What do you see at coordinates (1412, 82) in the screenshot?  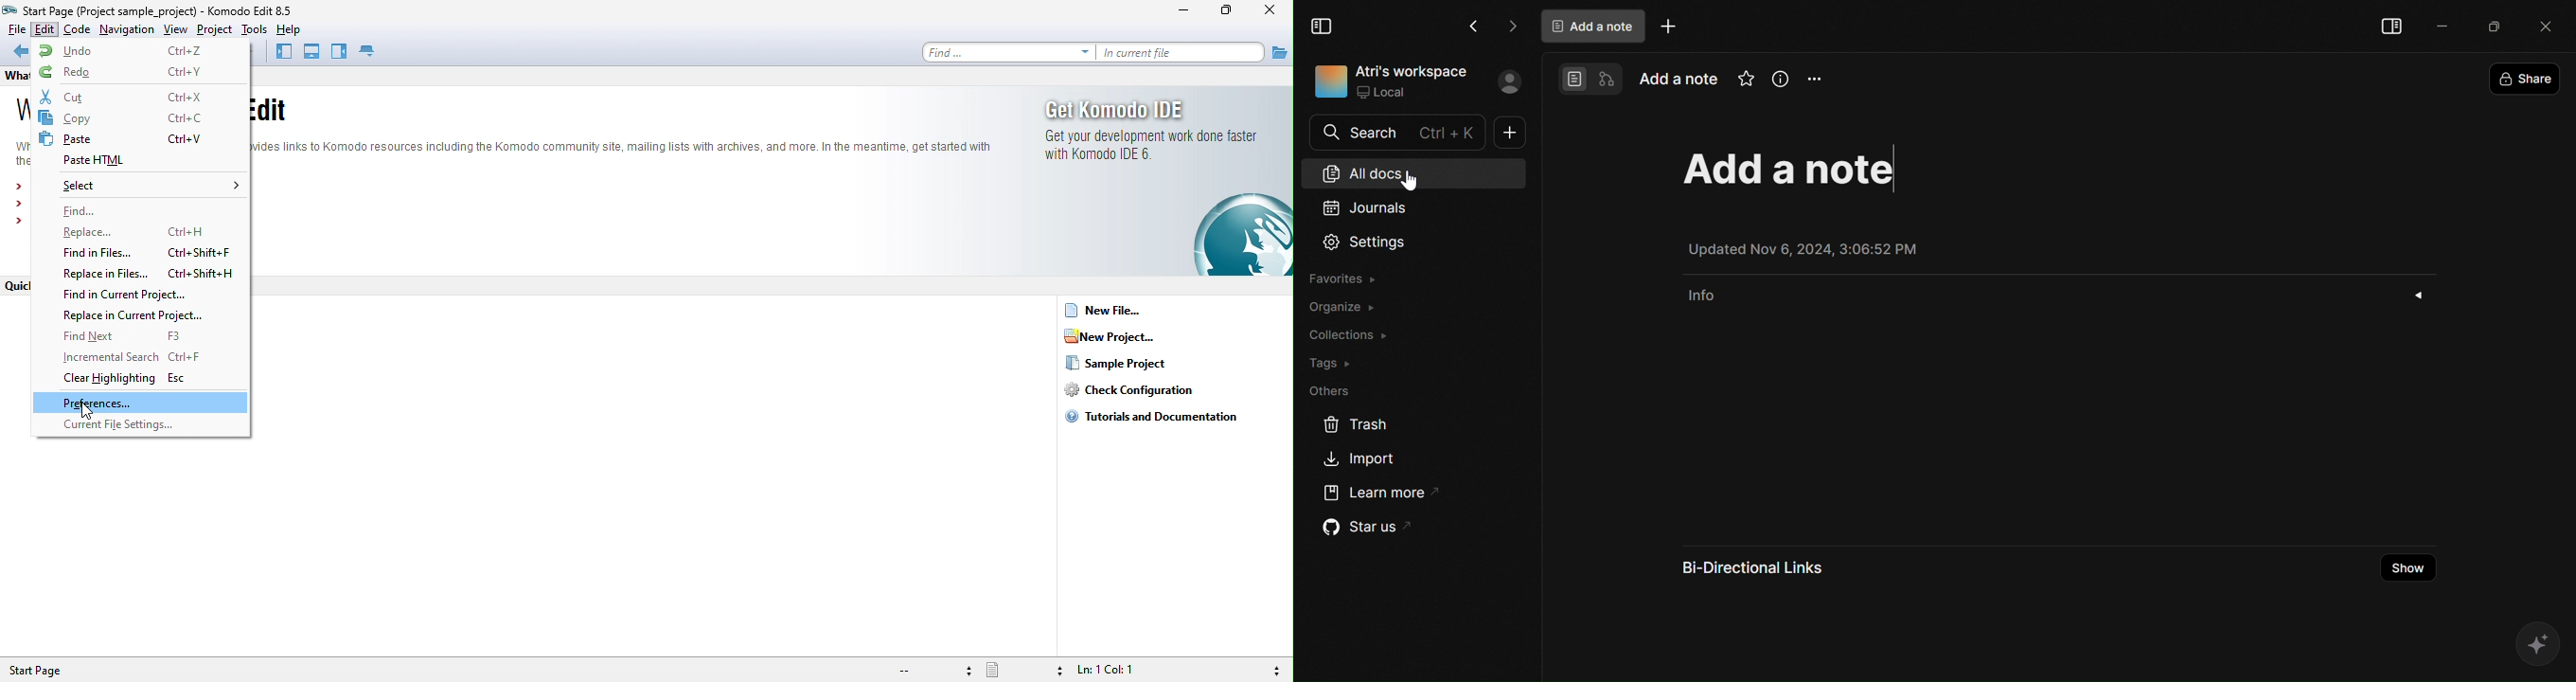 I see `Atri's workspace Local` at bounding box center [1412, 82].